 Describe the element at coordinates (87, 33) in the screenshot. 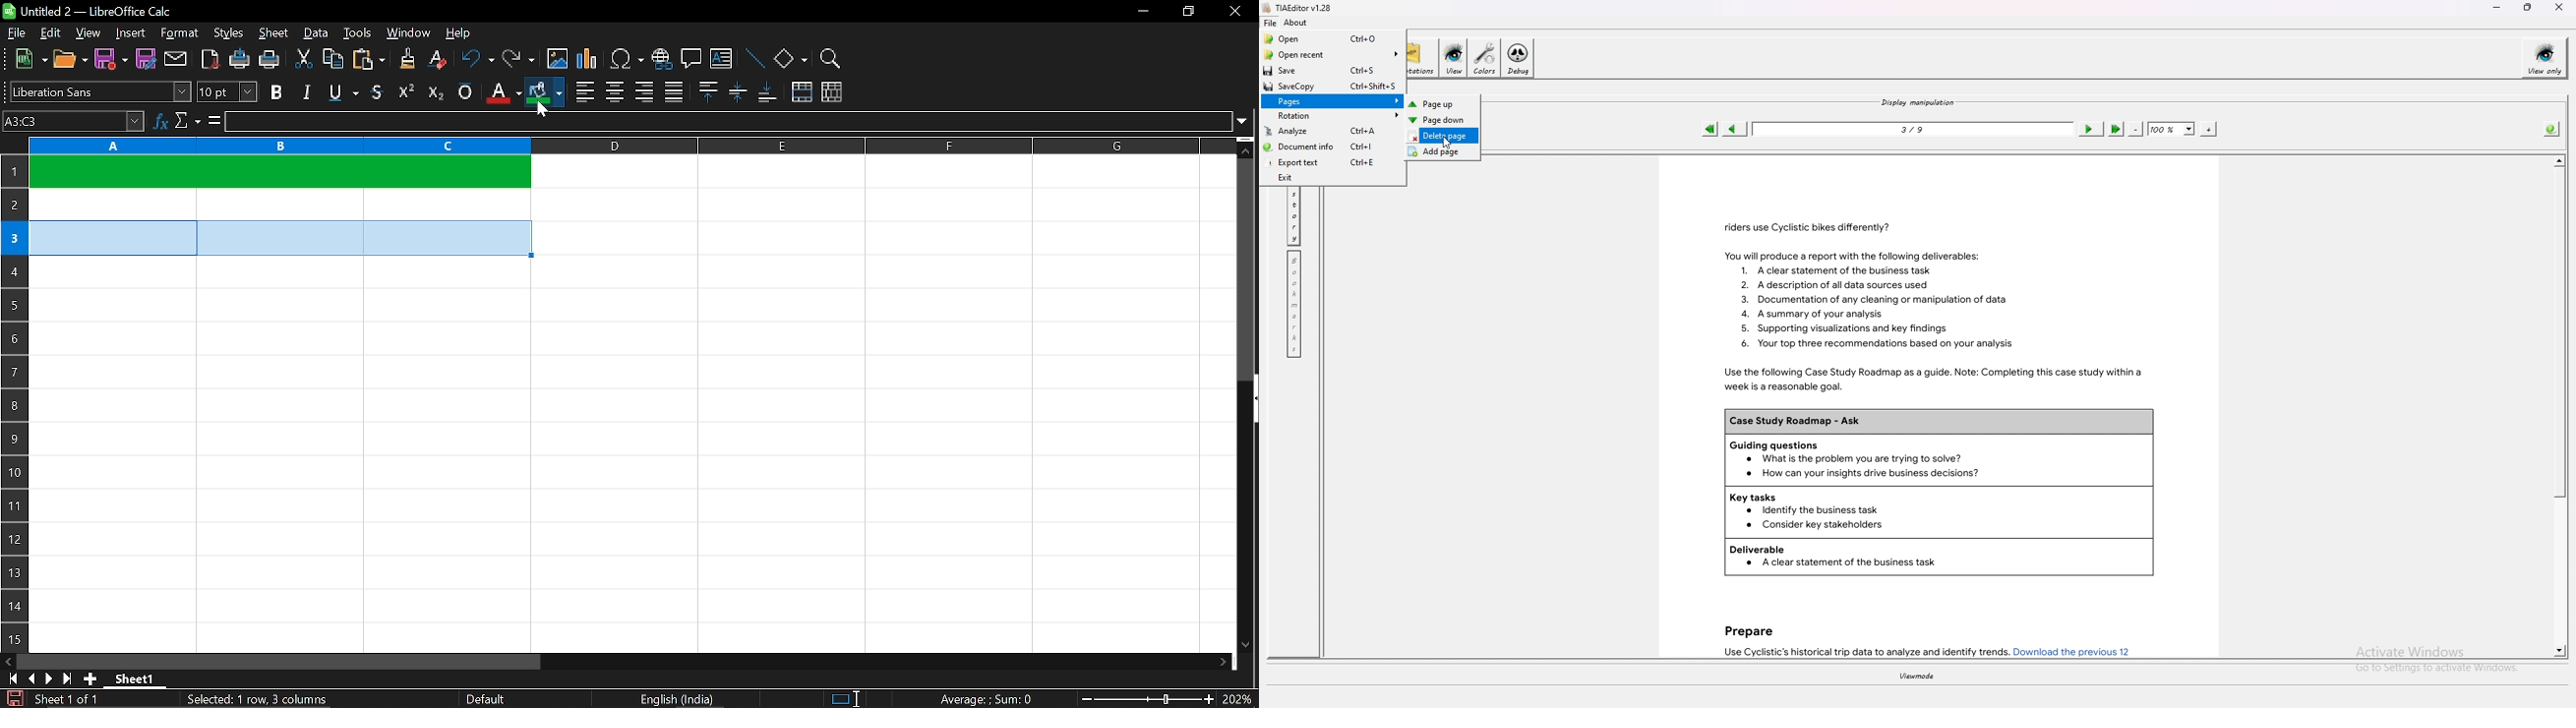

I see `view` at that location.